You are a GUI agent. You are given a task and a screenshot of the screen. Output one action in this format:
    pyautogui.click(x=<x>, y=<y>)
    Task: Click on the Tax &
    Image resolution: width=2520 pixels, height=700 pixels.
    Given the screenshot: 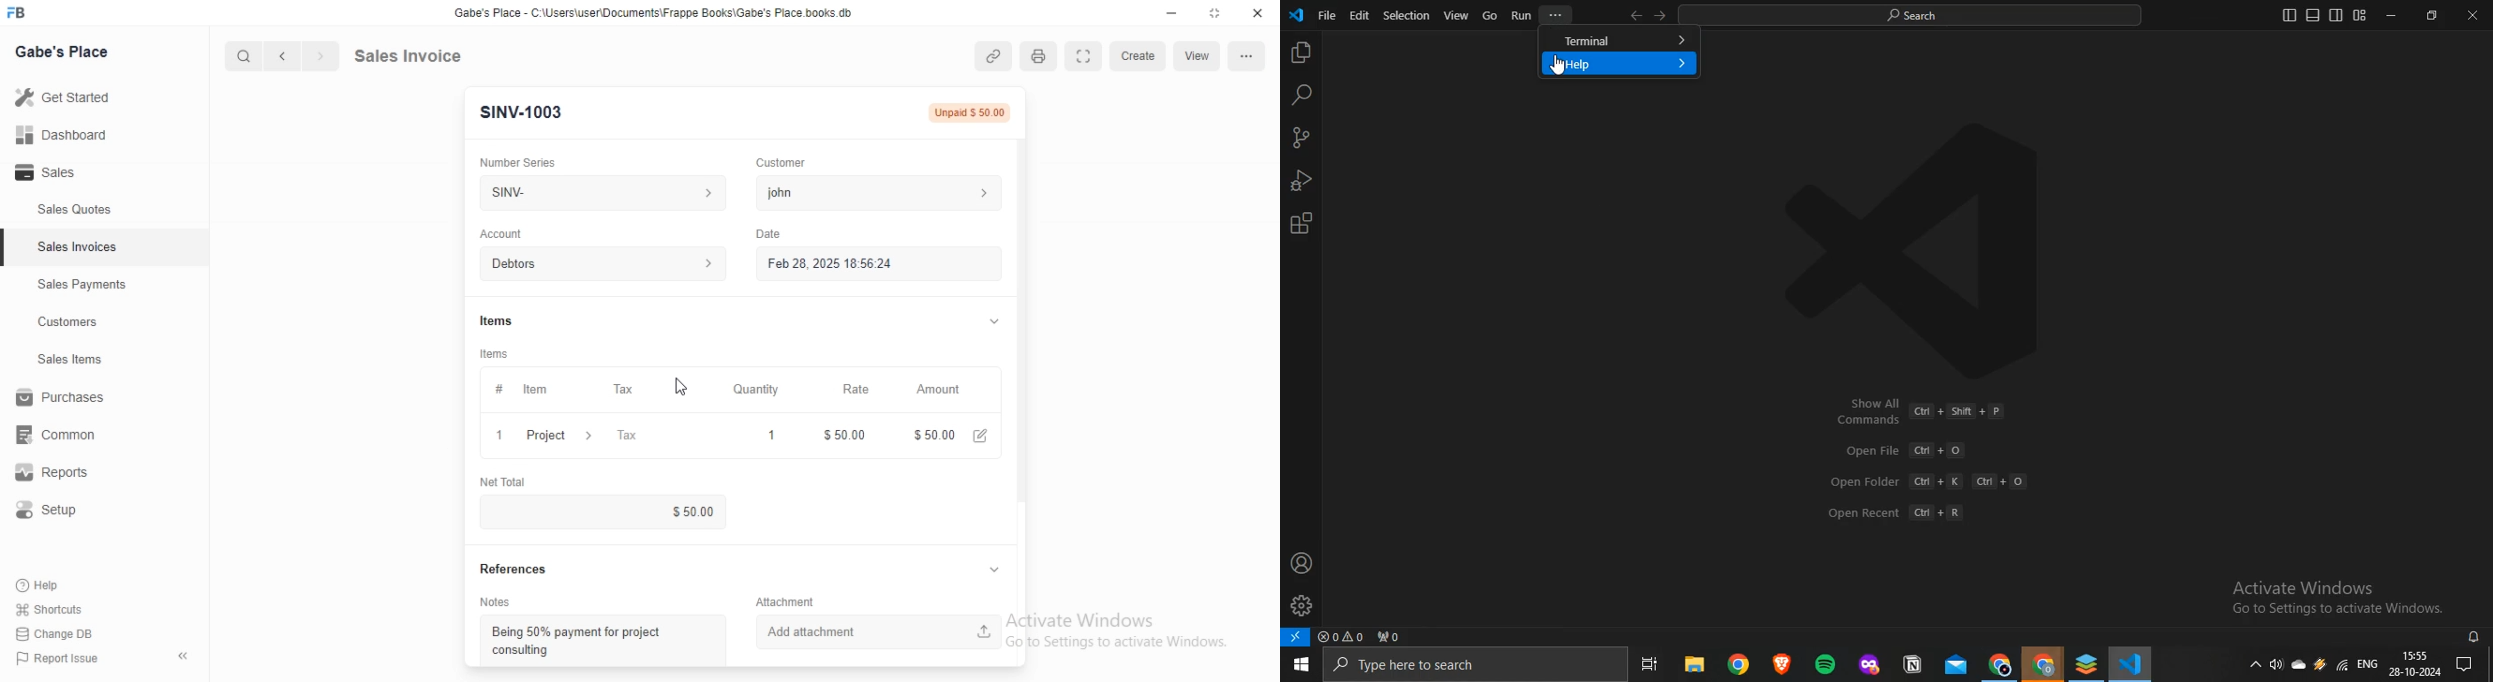 What is the action you would take?
    pyautogui.click(x=652, y=436)
    